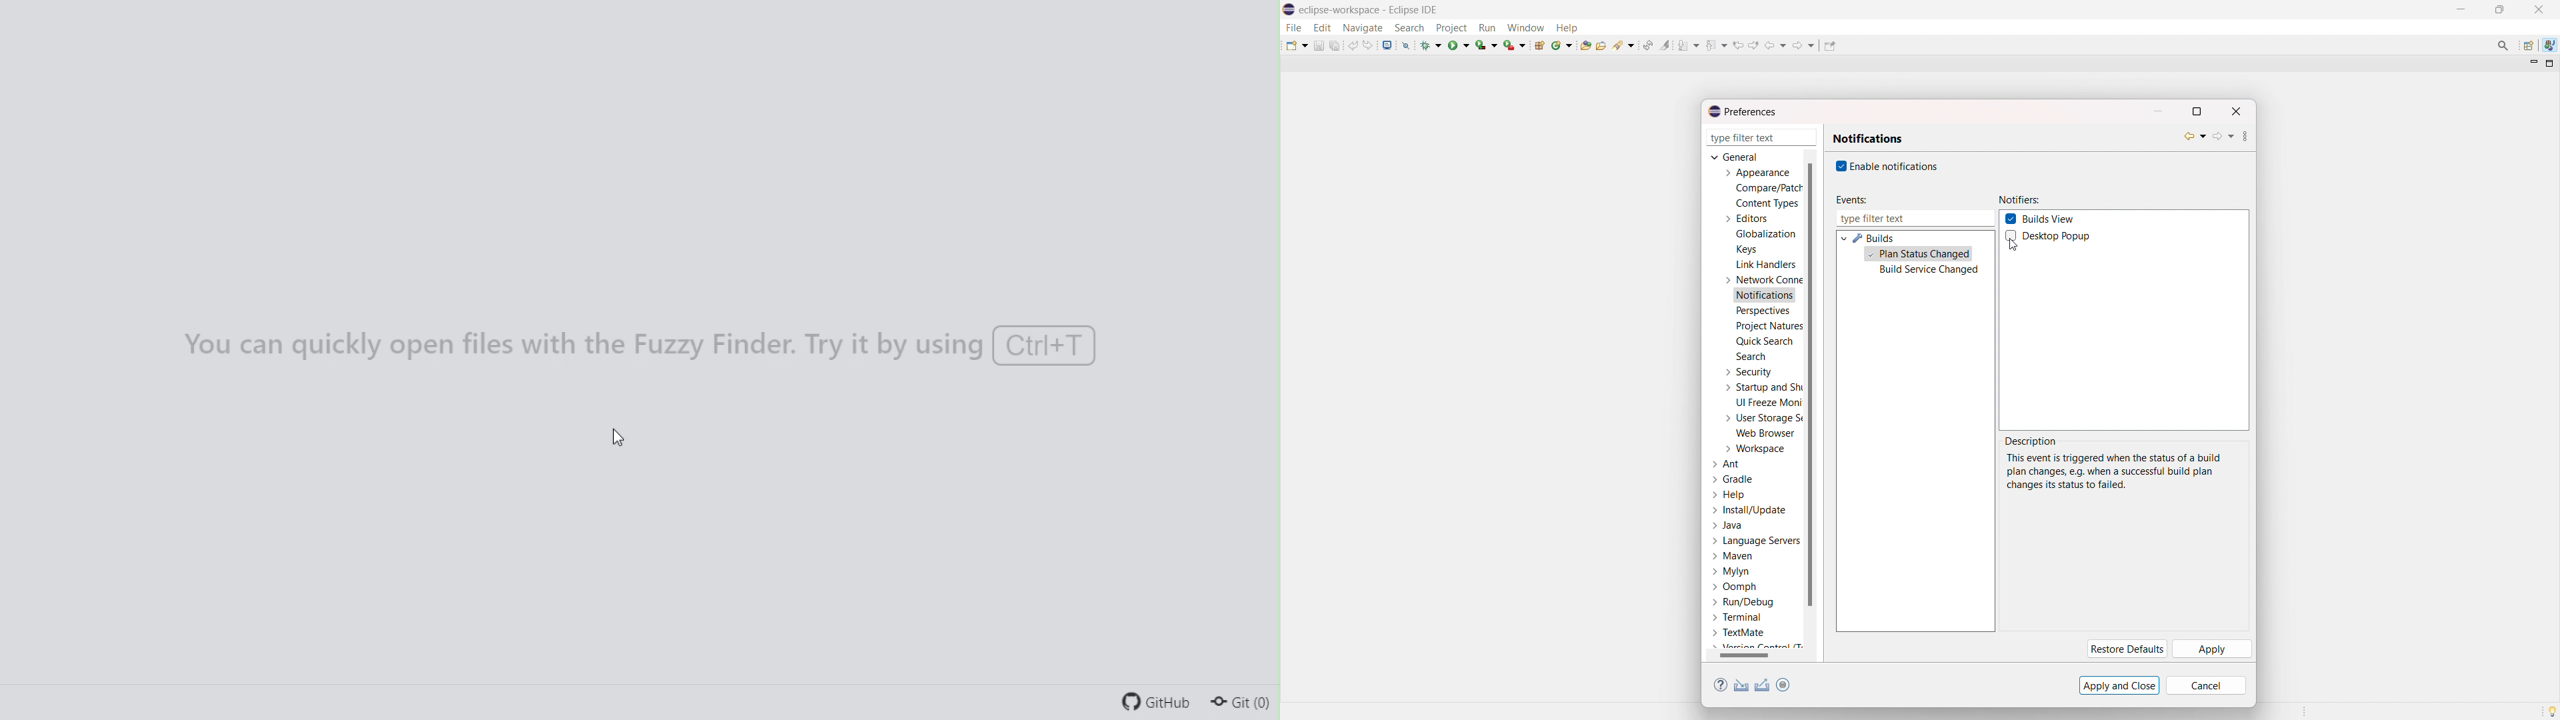  I want to click on help, so click(1729, 495).